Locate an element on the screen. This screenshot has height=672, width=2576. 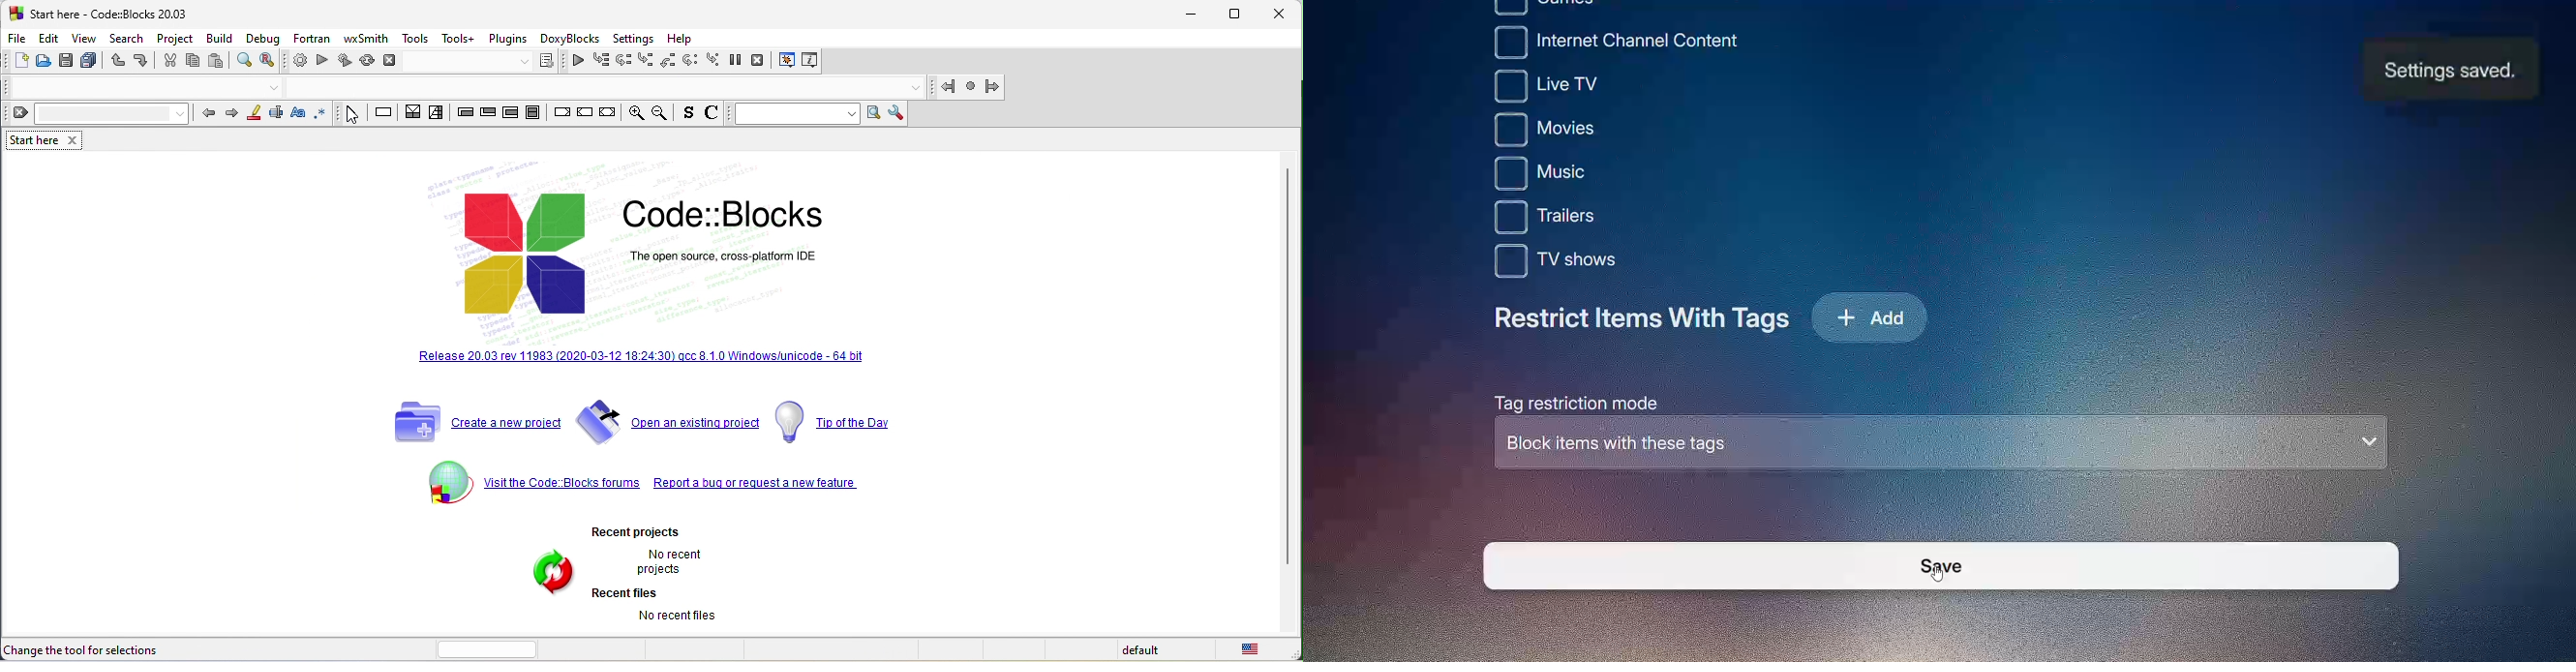
replace is located at coordinates (271, 66).